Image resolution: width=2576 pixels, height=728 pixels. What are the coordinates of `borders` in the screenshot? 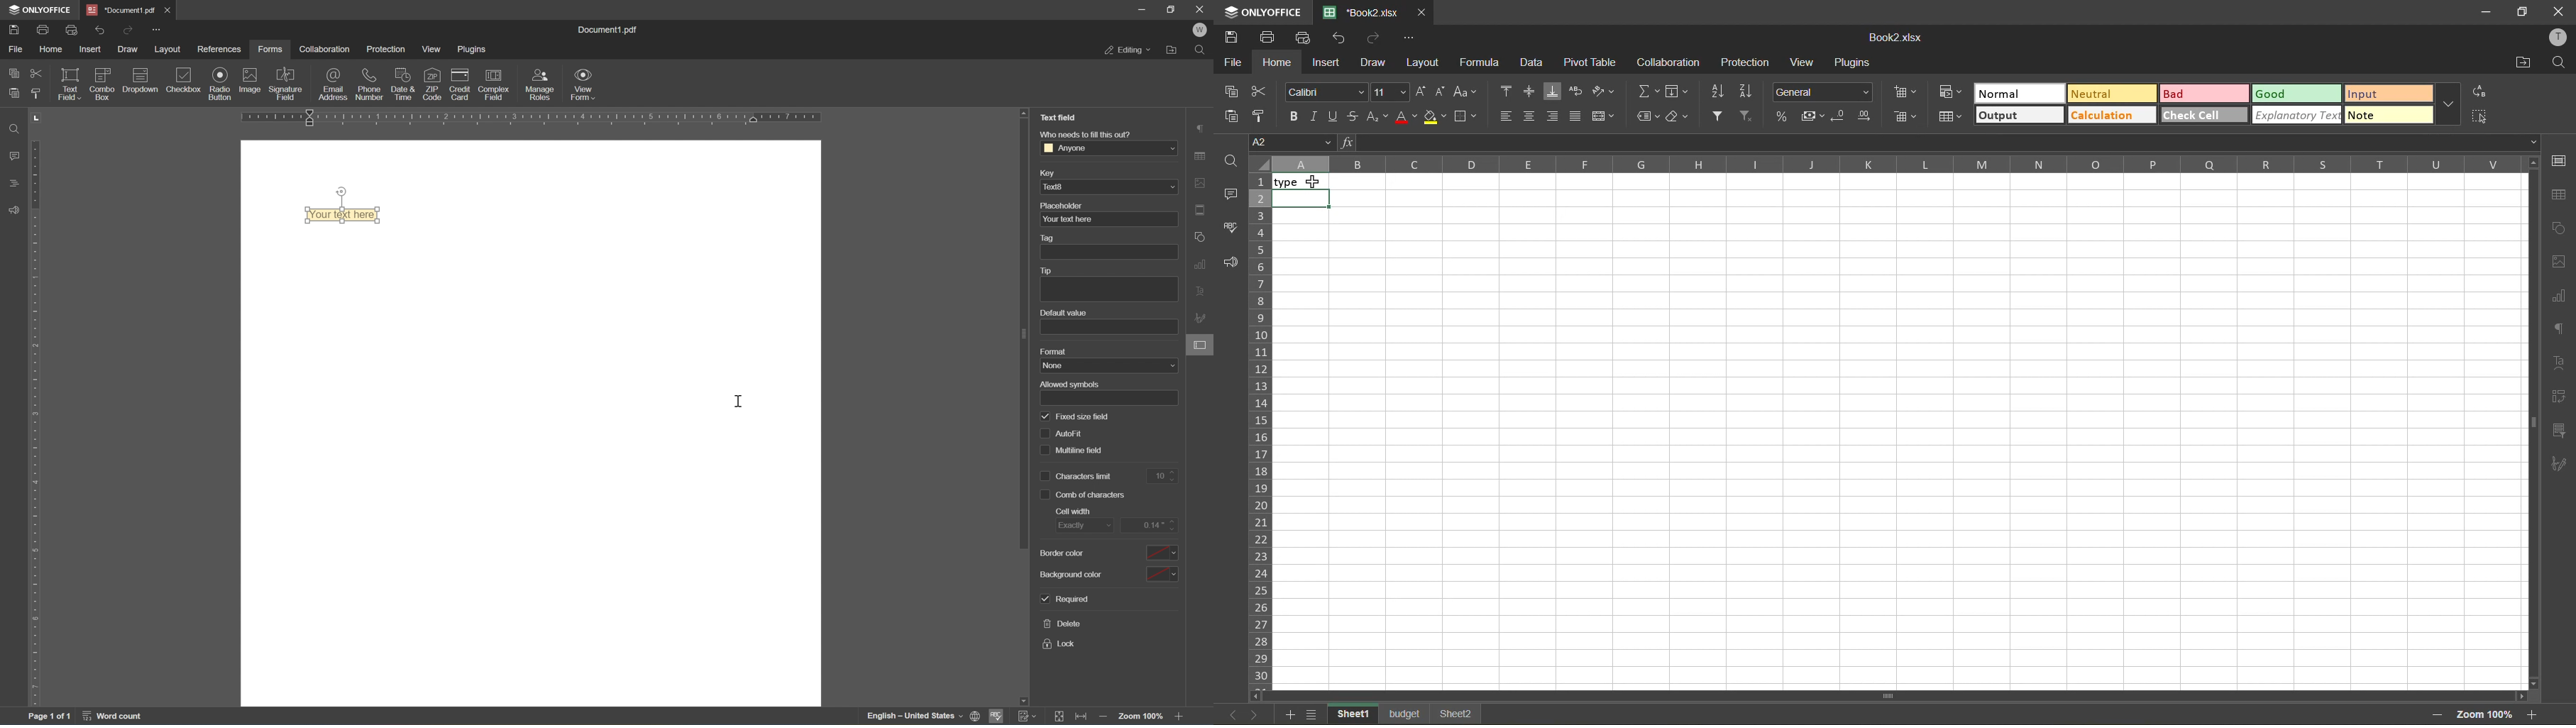 It's located at (1467, 116).